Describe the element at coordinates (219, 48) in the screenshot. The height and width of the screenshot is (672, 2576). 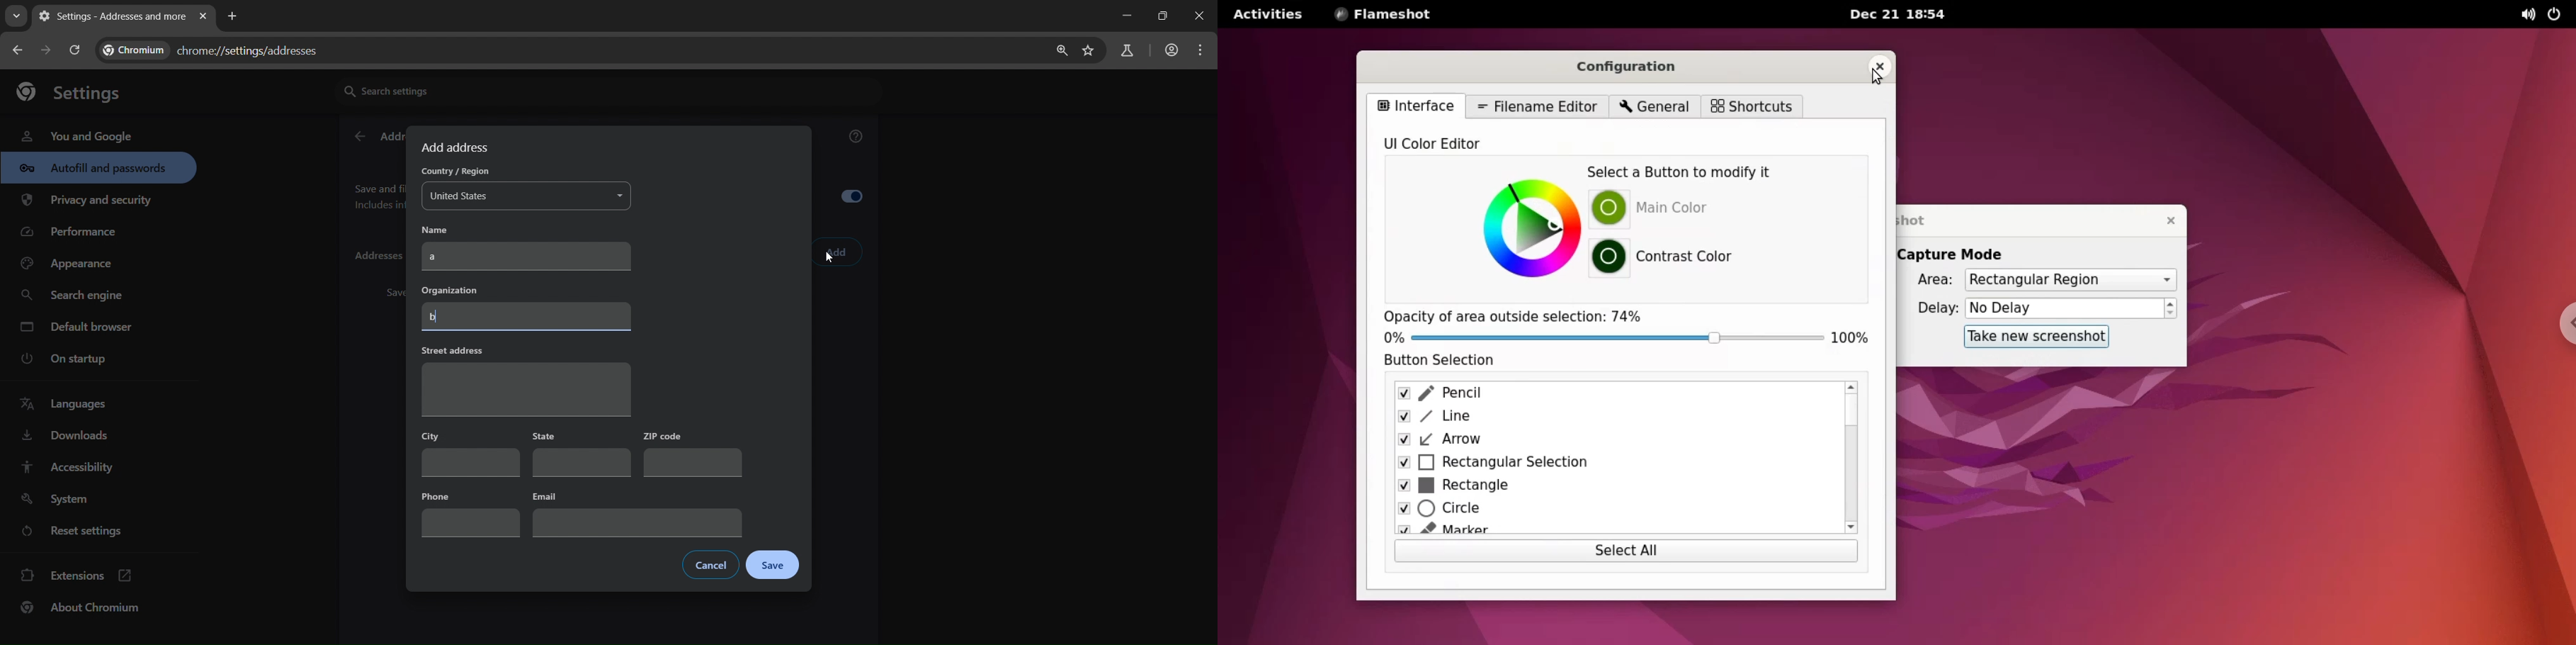
I see `chrome://settings/addresses` at that location.